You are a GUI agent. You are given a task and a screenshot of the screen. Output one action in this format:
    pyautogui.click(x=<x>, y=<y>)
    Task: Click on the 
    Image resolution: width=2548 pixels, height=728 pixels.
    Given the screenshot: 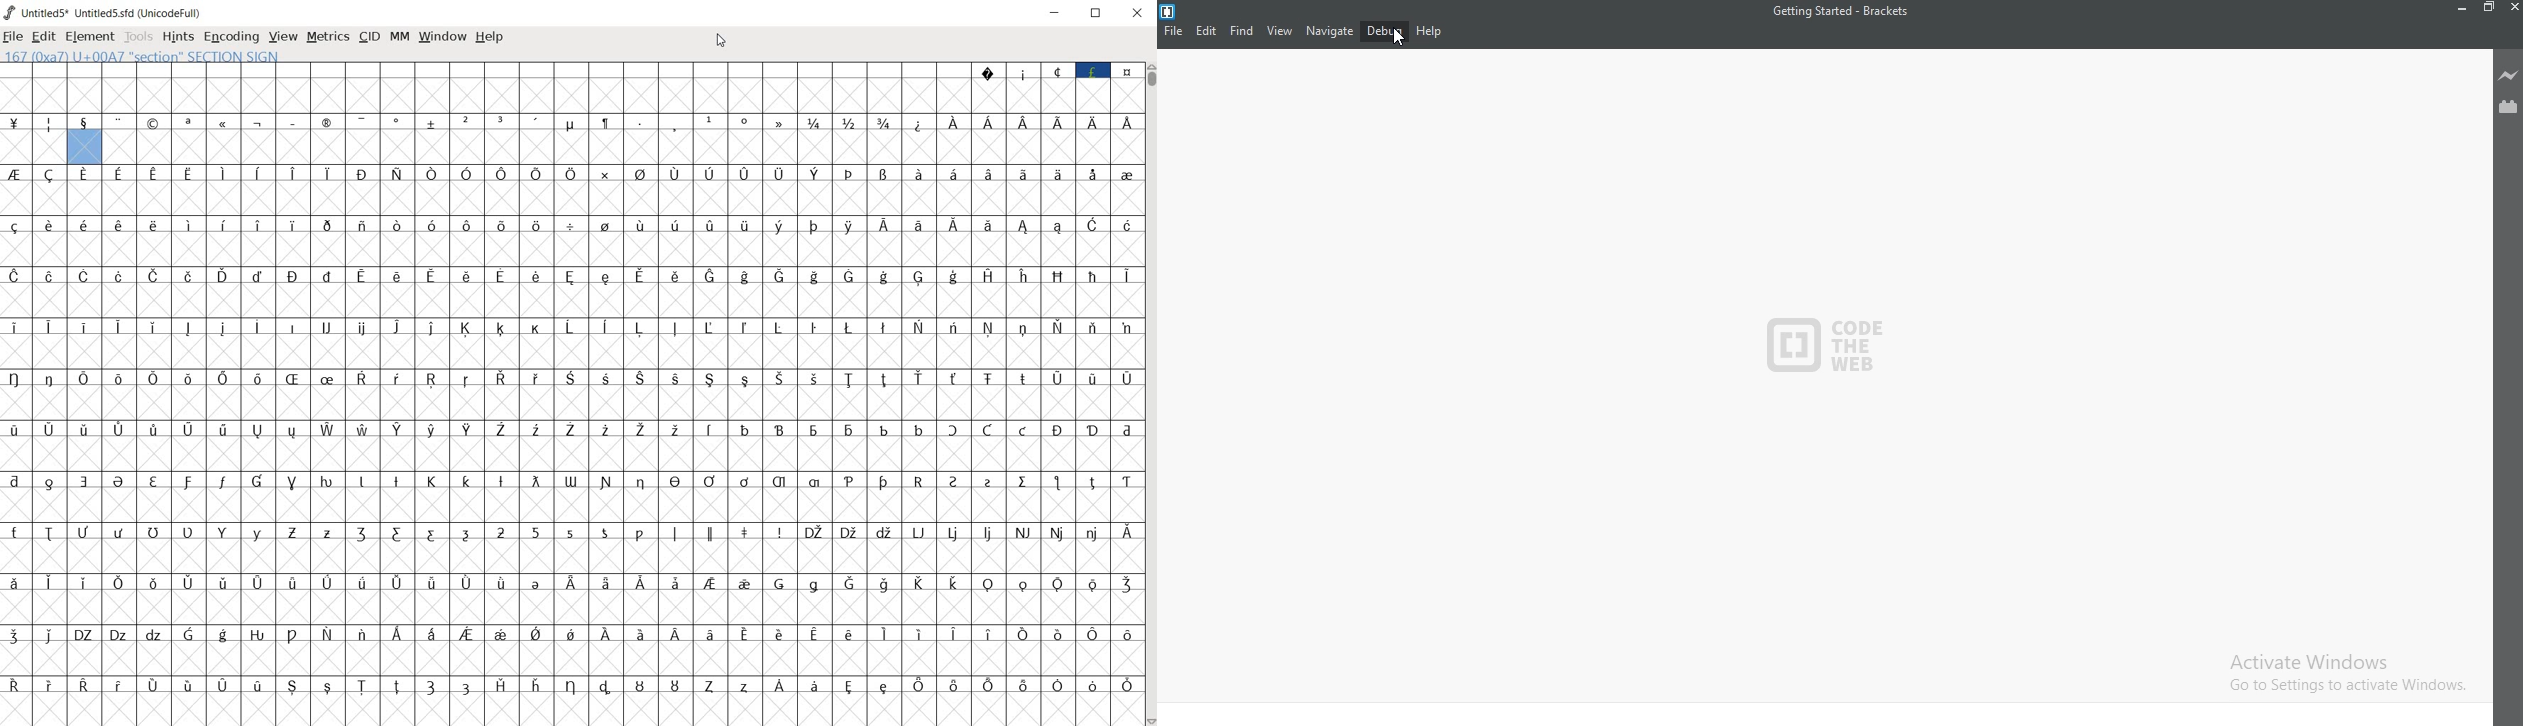 What is the action you would take?
    pyautogui.click(x=157, y=325)
    